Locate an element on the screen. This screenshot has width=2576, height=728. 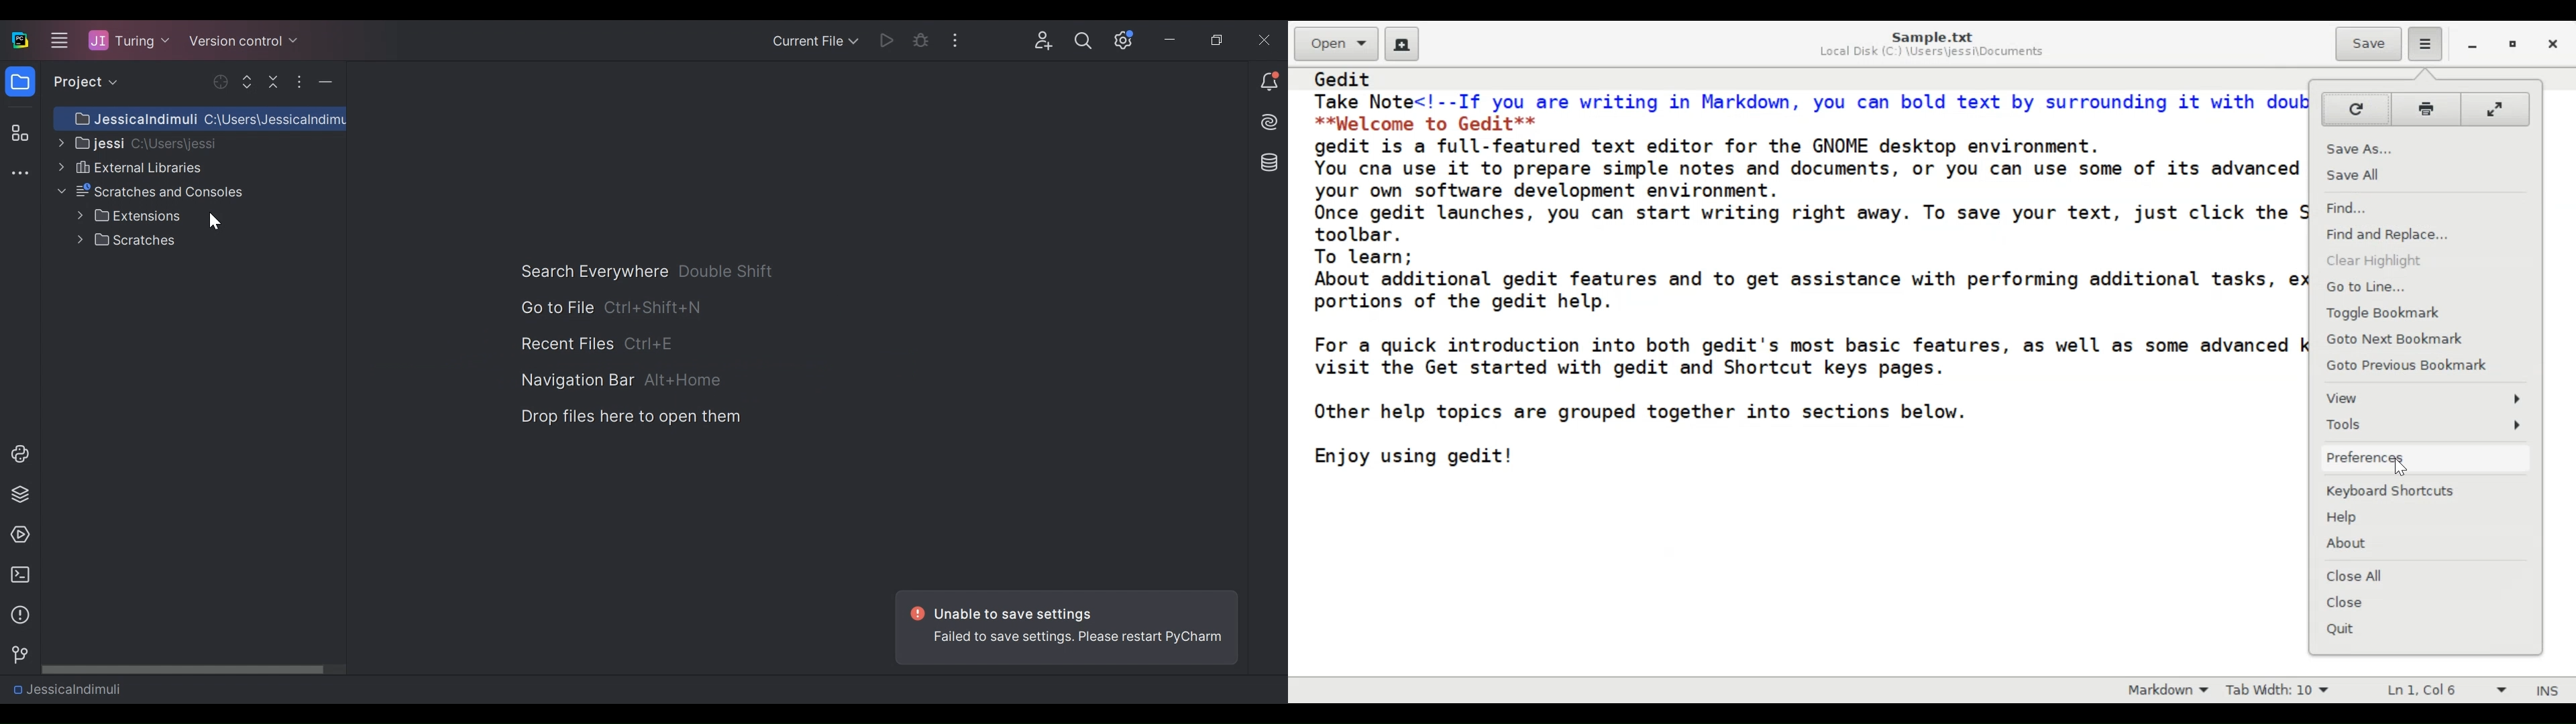
layers is located at coordinates (19, 493).